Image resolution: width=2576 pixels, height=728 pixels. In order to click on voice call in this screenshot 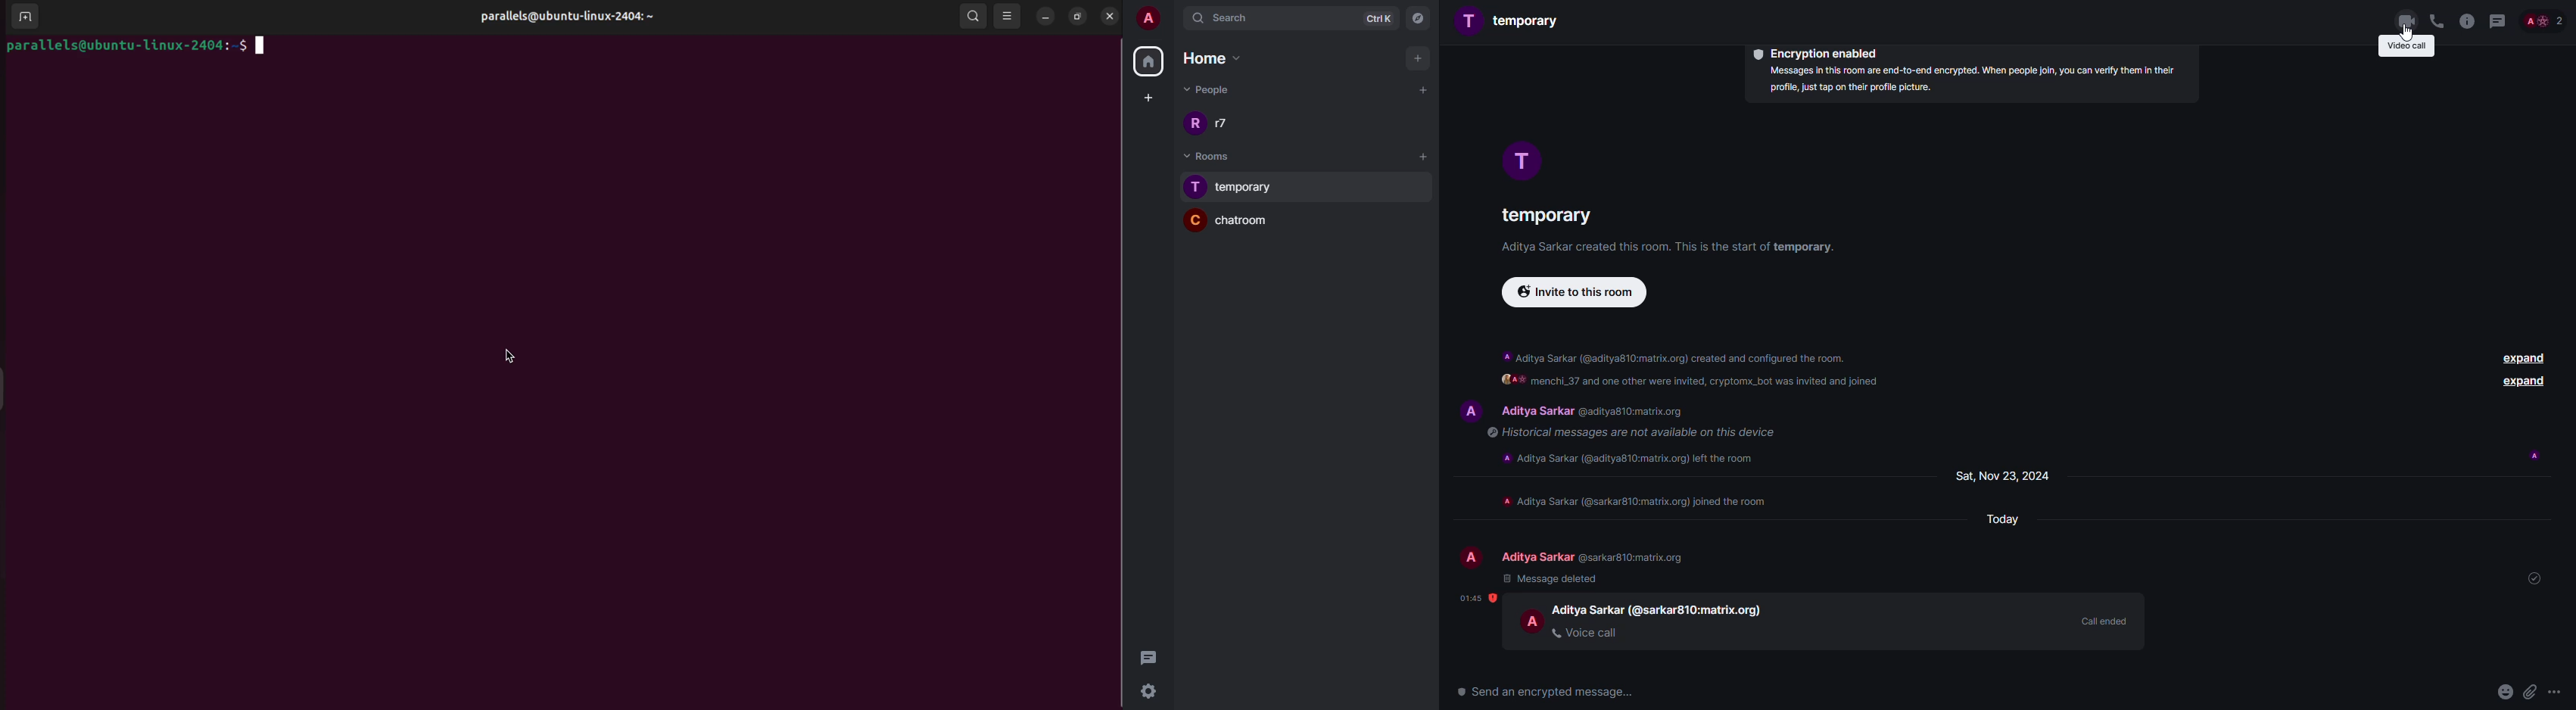, I will do `click(2436, 21)`.